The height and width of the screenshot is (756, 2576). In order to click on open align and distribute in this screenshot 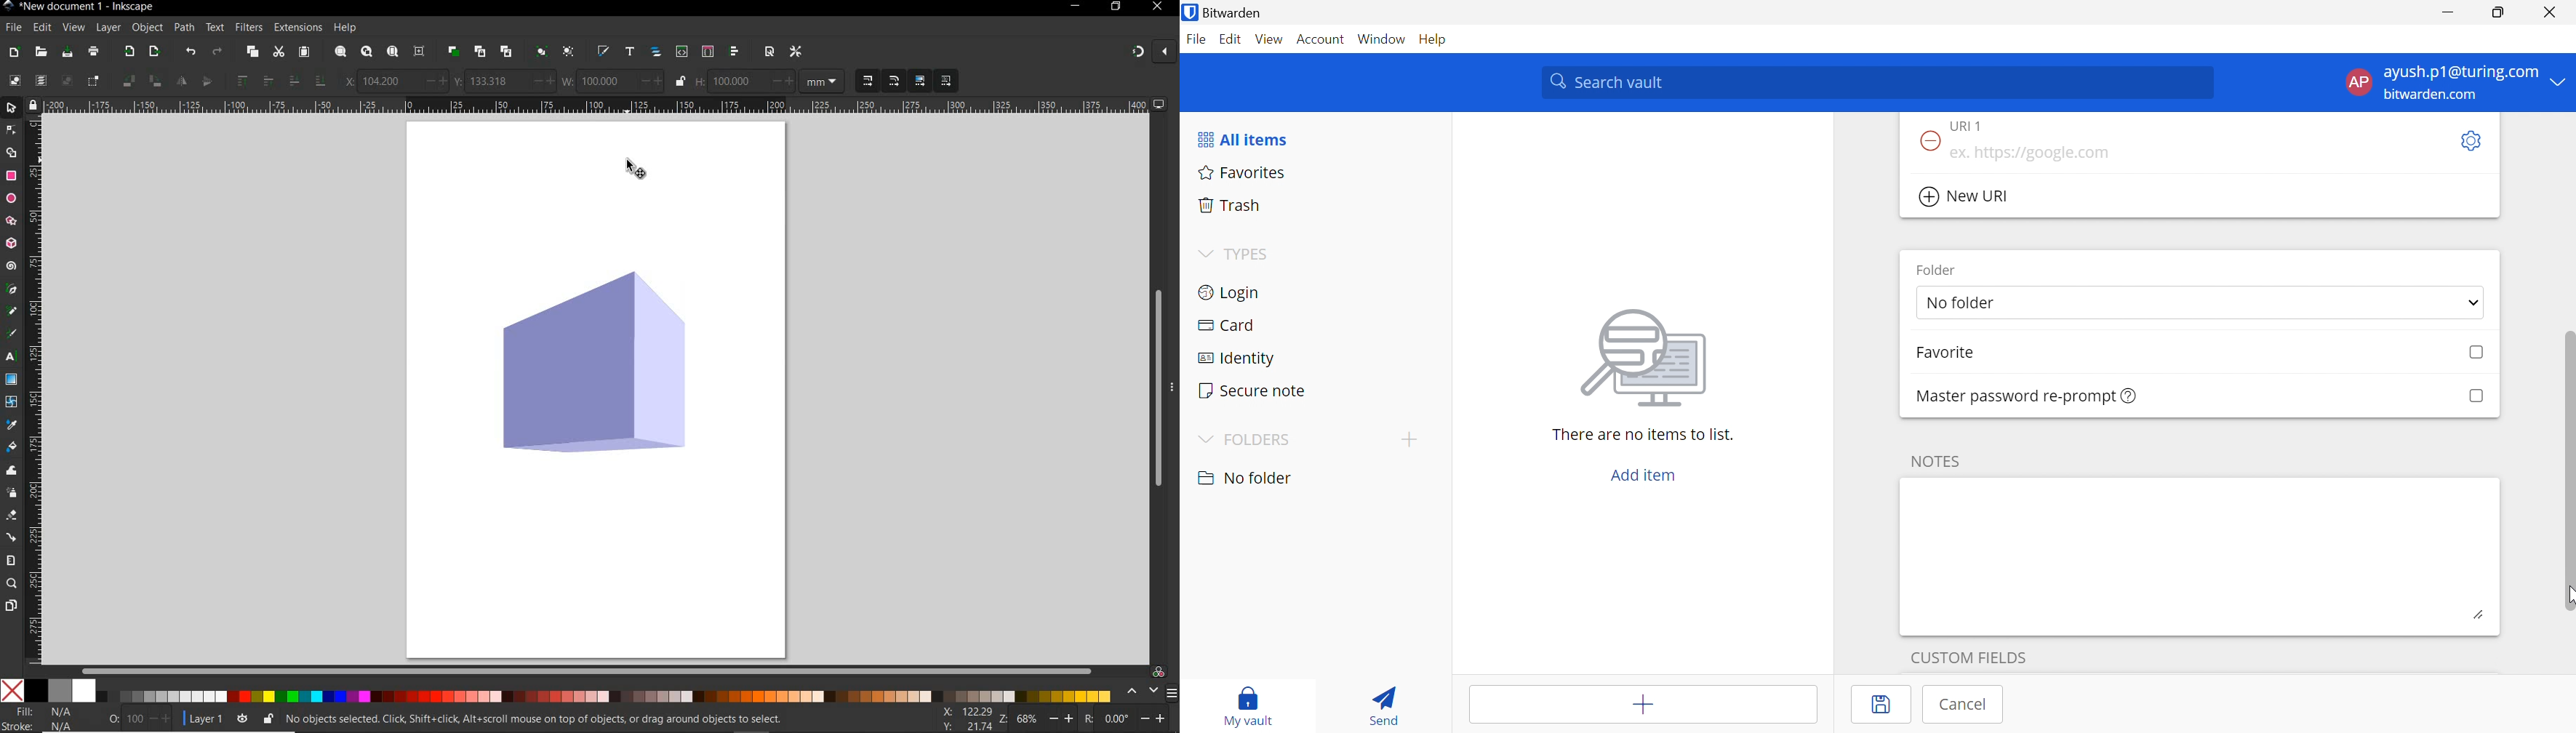, I will do `click(734, 51)`.